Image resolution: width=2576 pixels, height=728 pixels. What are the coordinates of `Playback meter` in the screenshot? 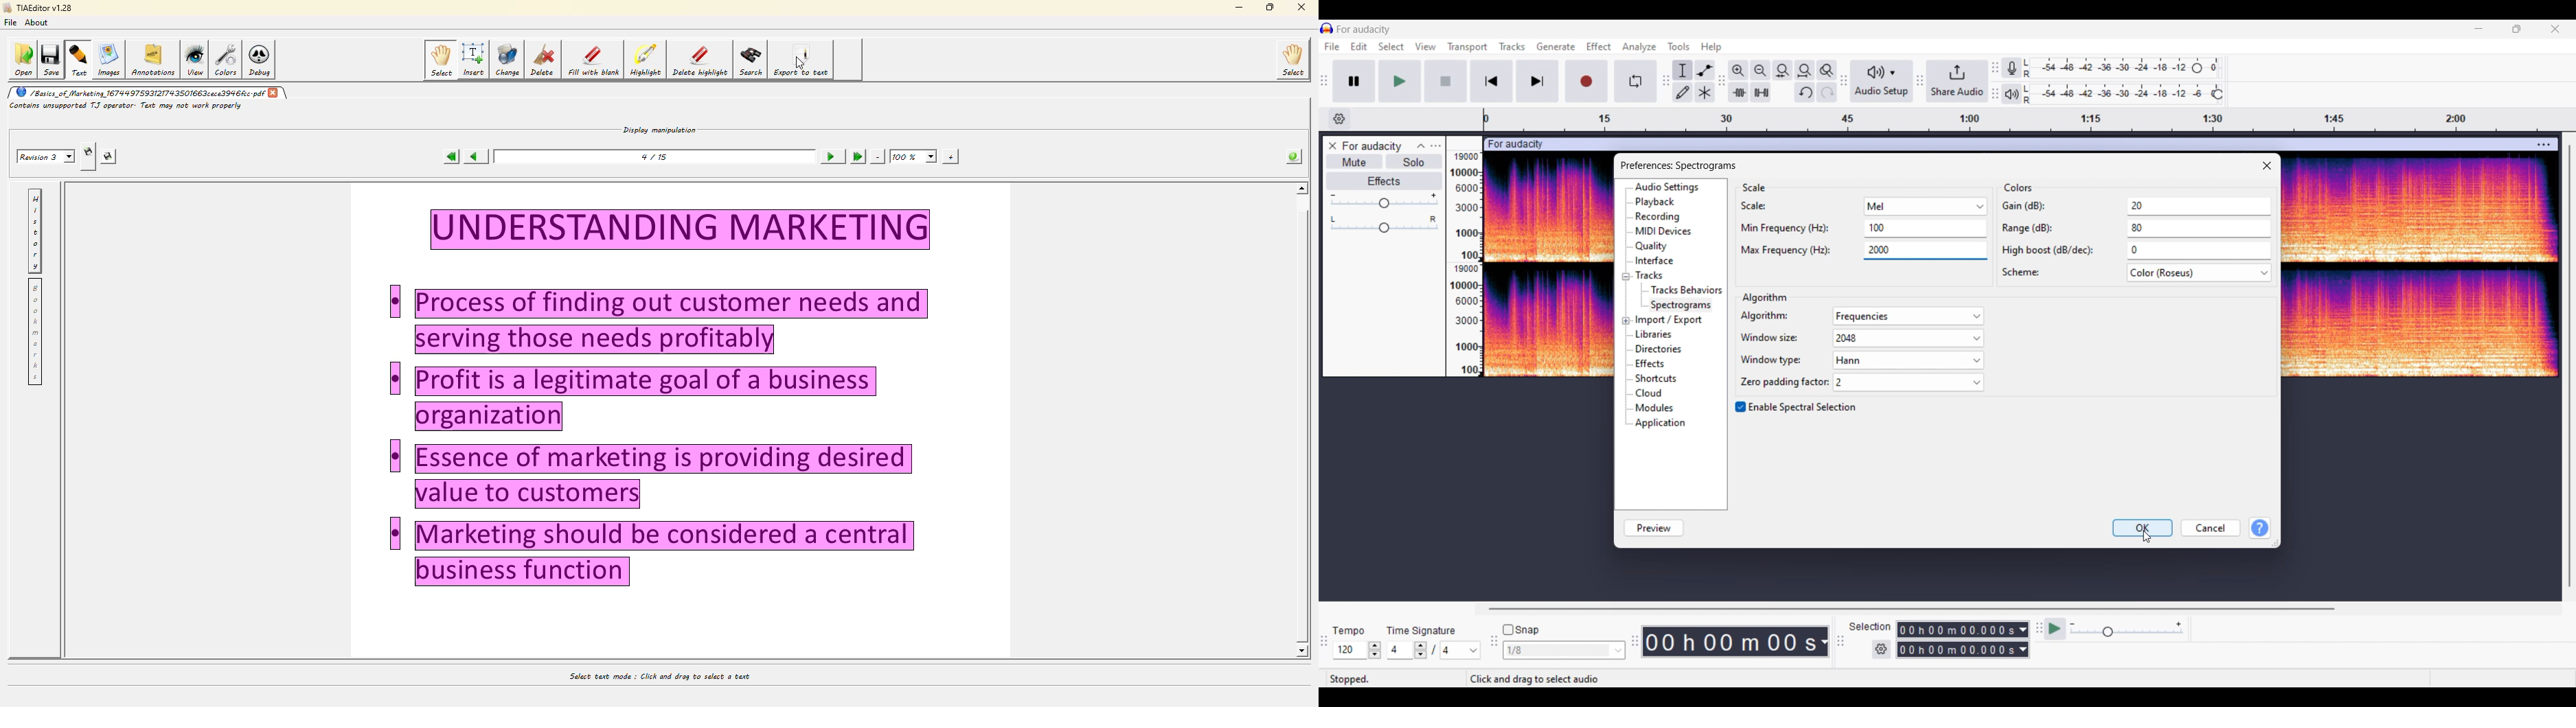 It's located at (2012, 94).